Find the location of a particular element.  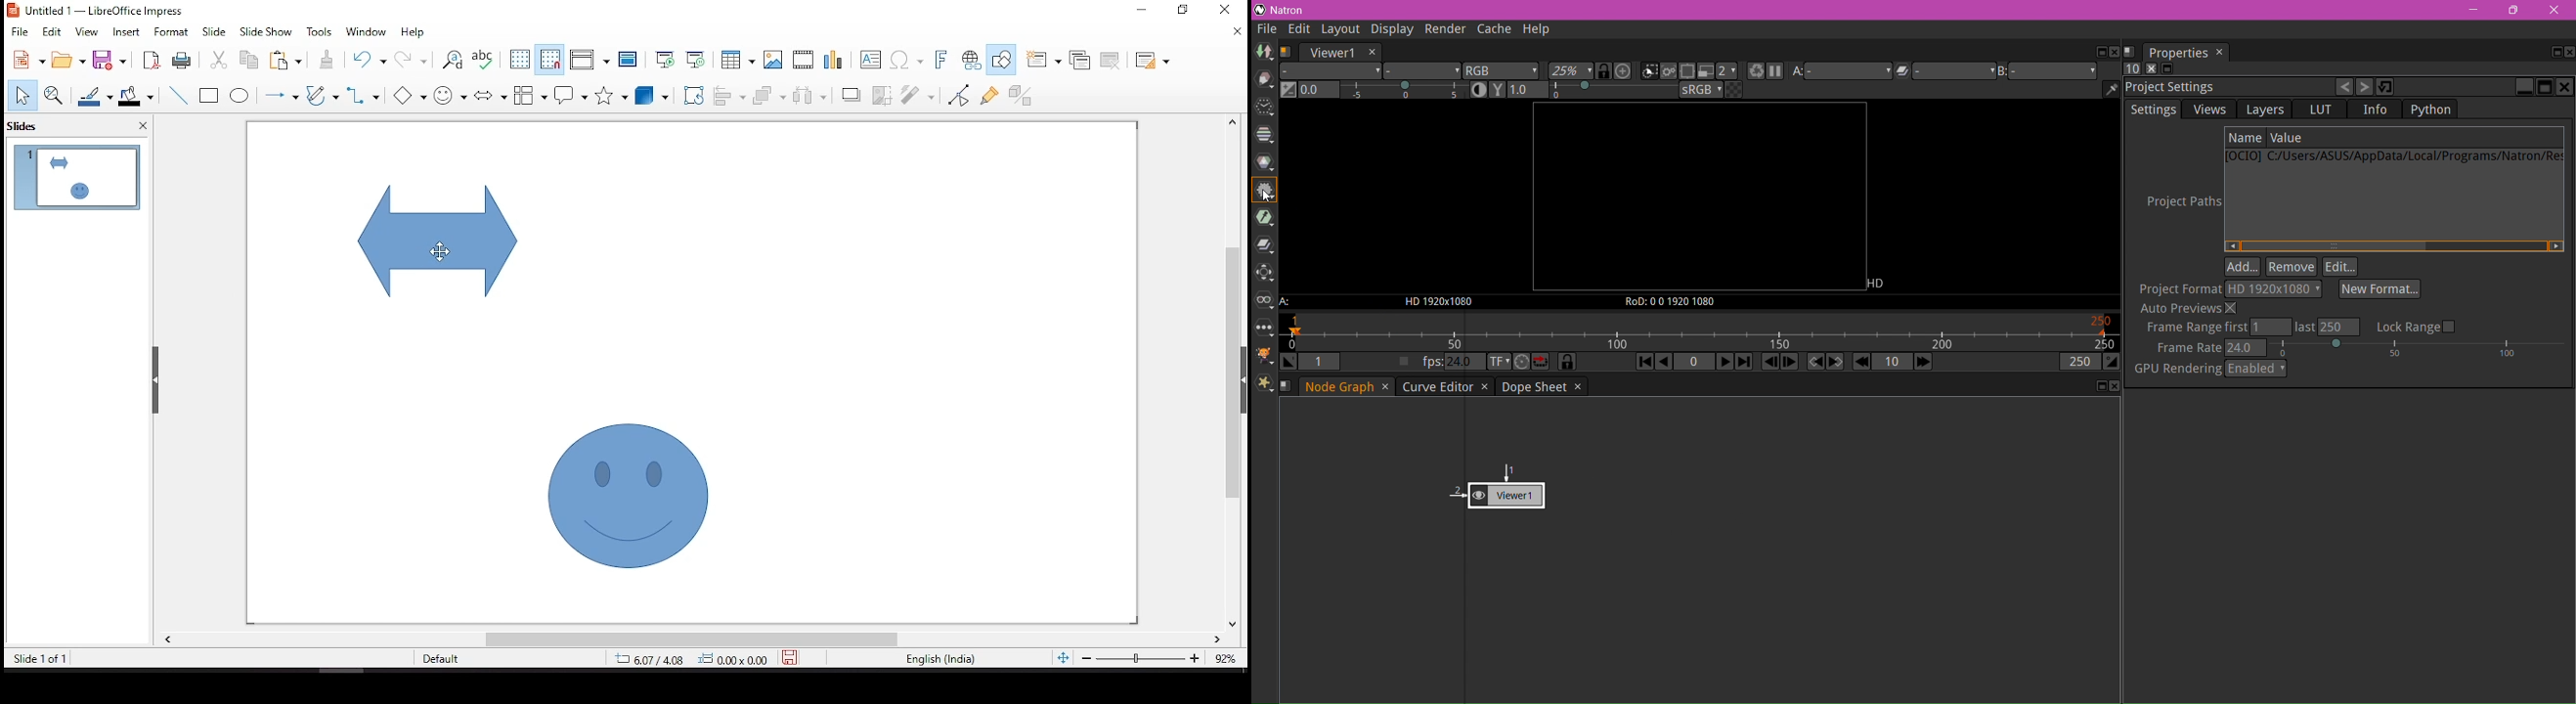

Viewer 1 is located at coordinates (1484, 489).